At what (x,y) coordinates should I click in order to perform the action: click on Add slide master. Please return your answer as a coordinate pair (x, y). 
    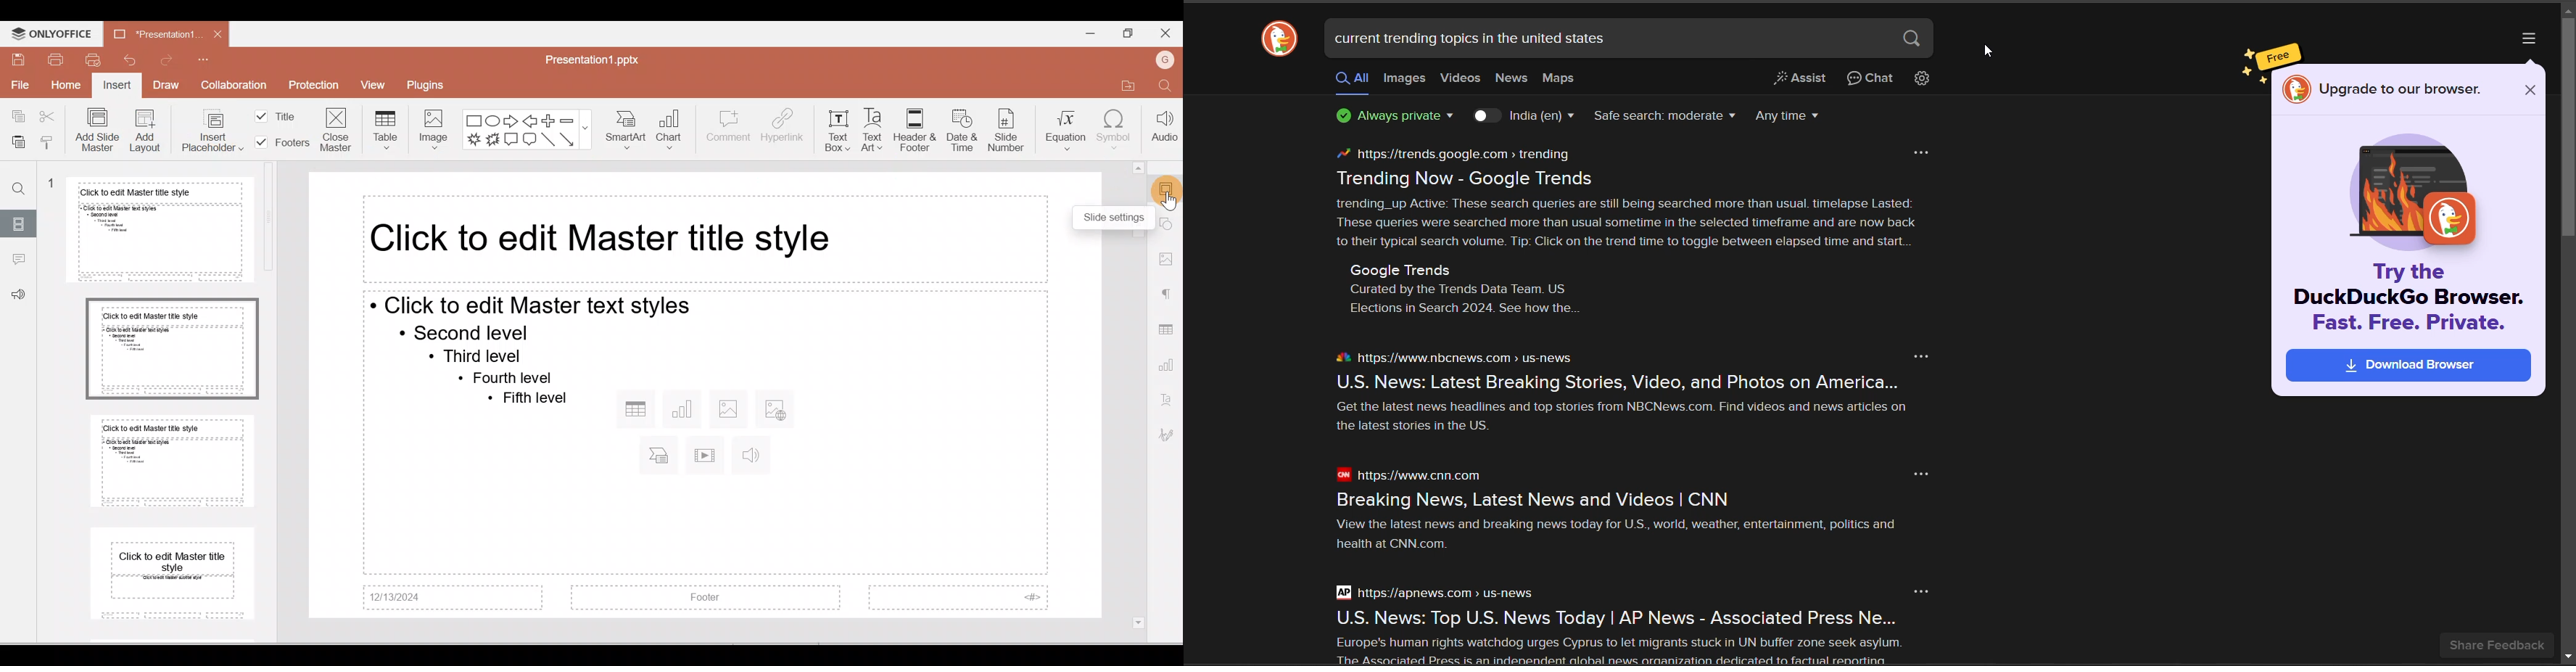
    Looking at the image, I should click on (96, 130).